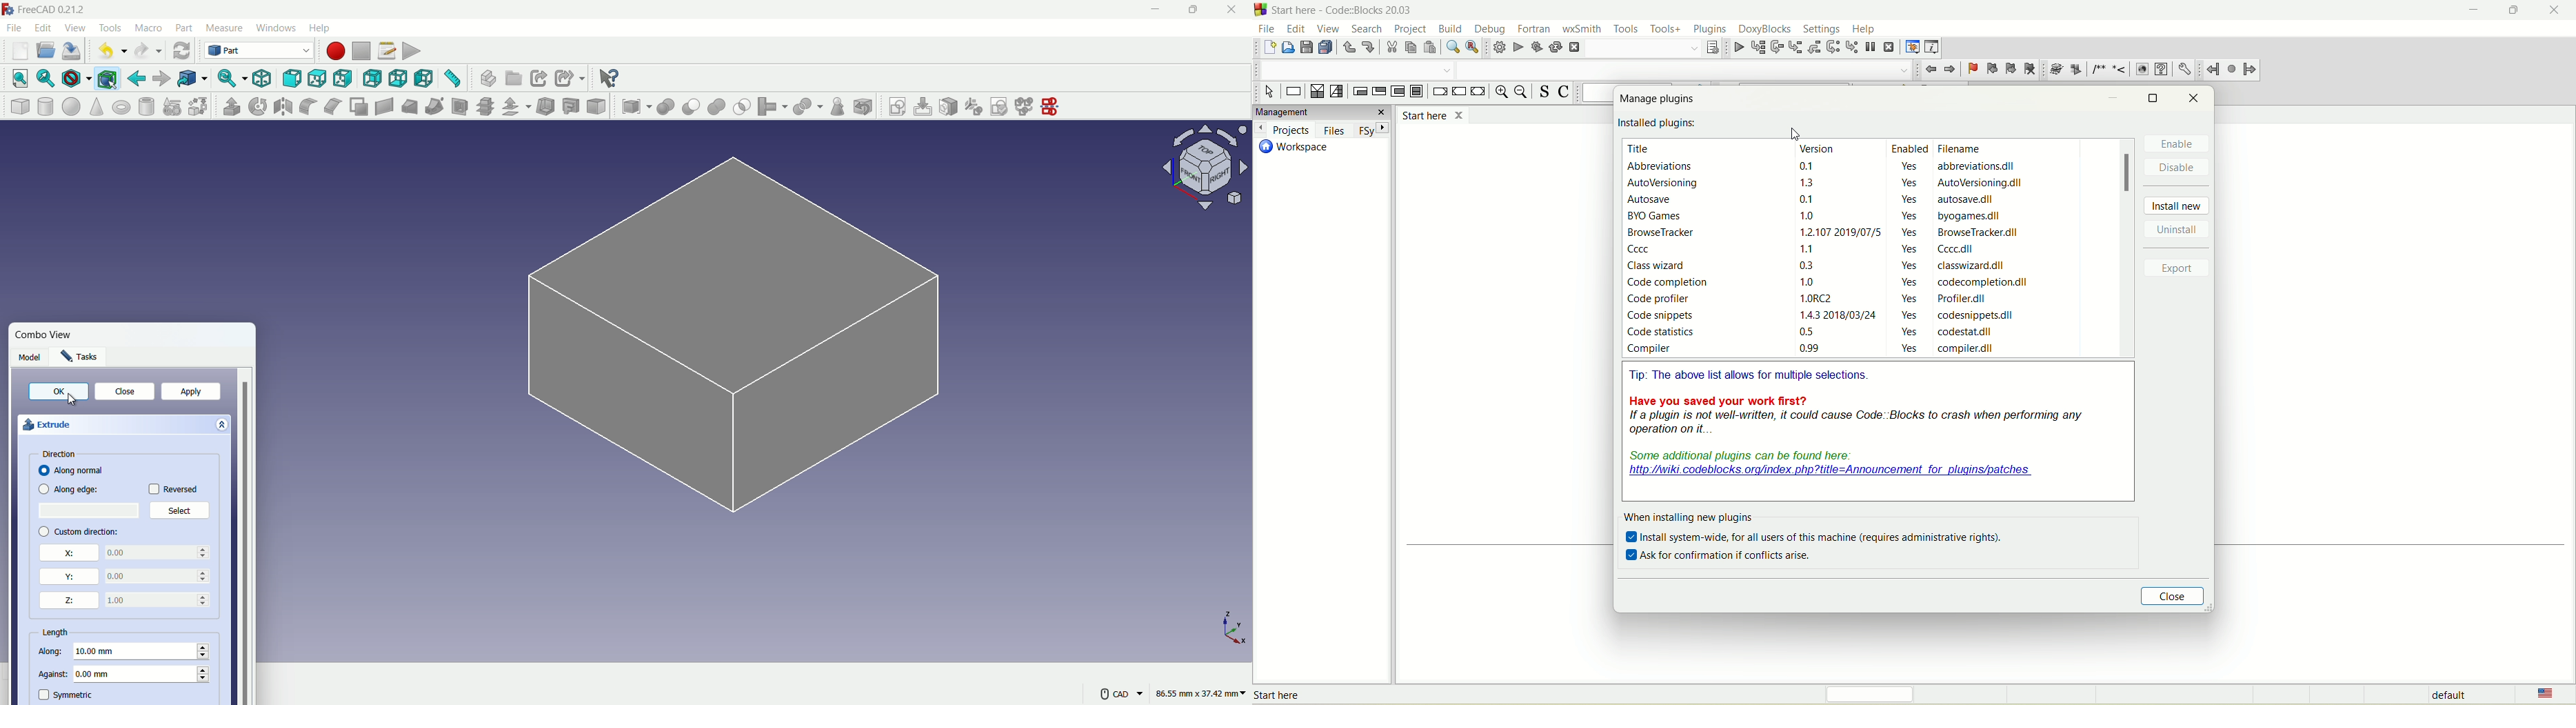 This screenshot has height=728, width=2576. What do you see at coordinates (772, 106) in the screenshot?
I see `join object` at bounding box center [772, 106].